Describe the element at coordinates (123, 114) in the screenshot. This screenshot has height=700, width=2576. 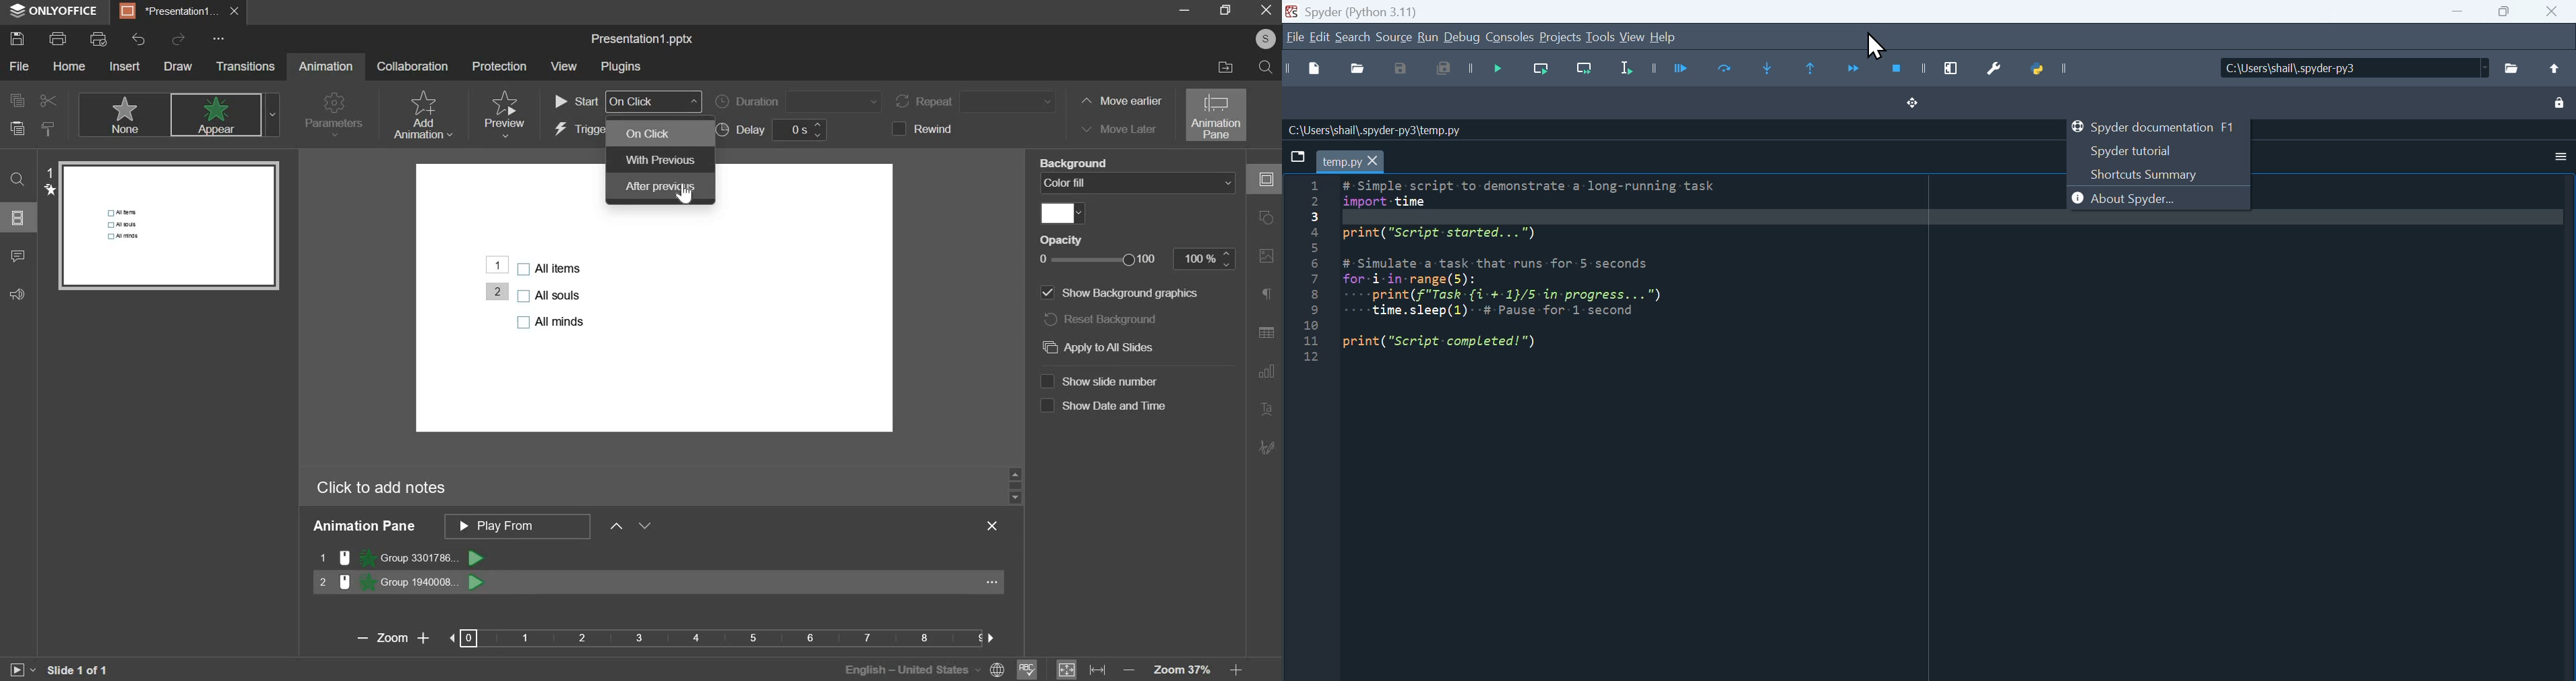
I see `none` at that location.